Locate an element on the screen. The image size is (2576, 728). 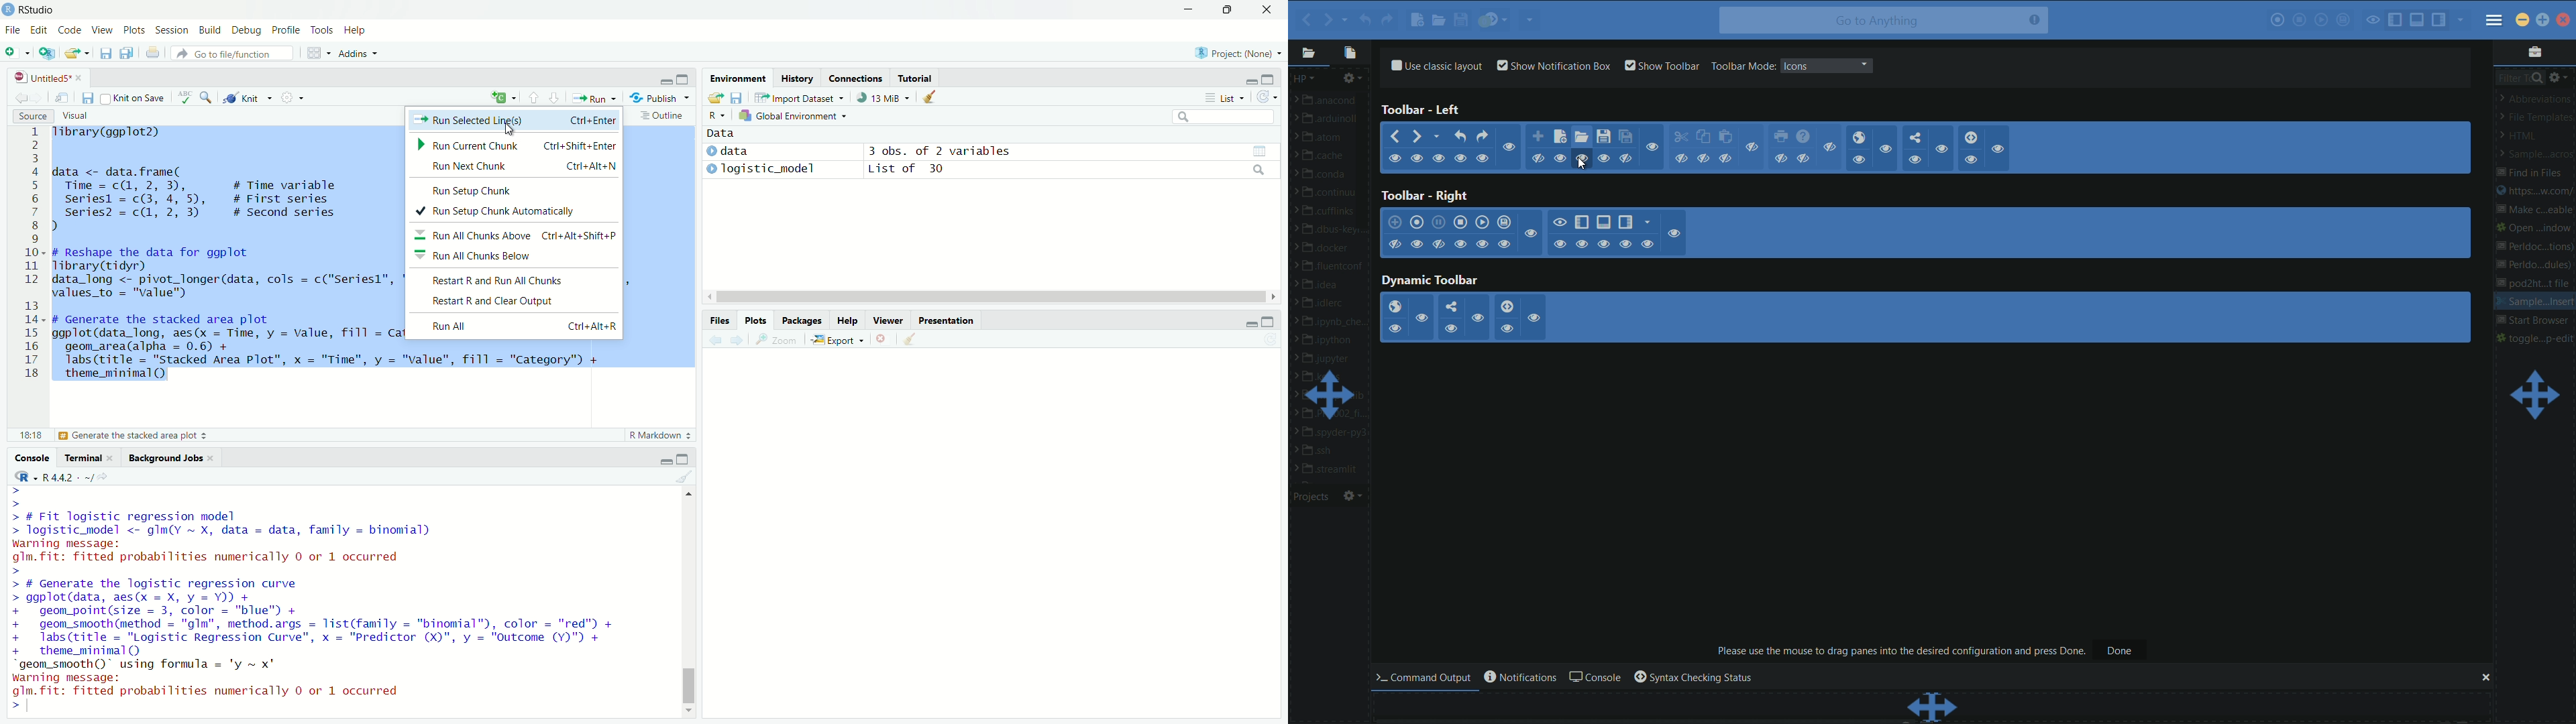
R Markdown  is located at coordinates (648, 433).